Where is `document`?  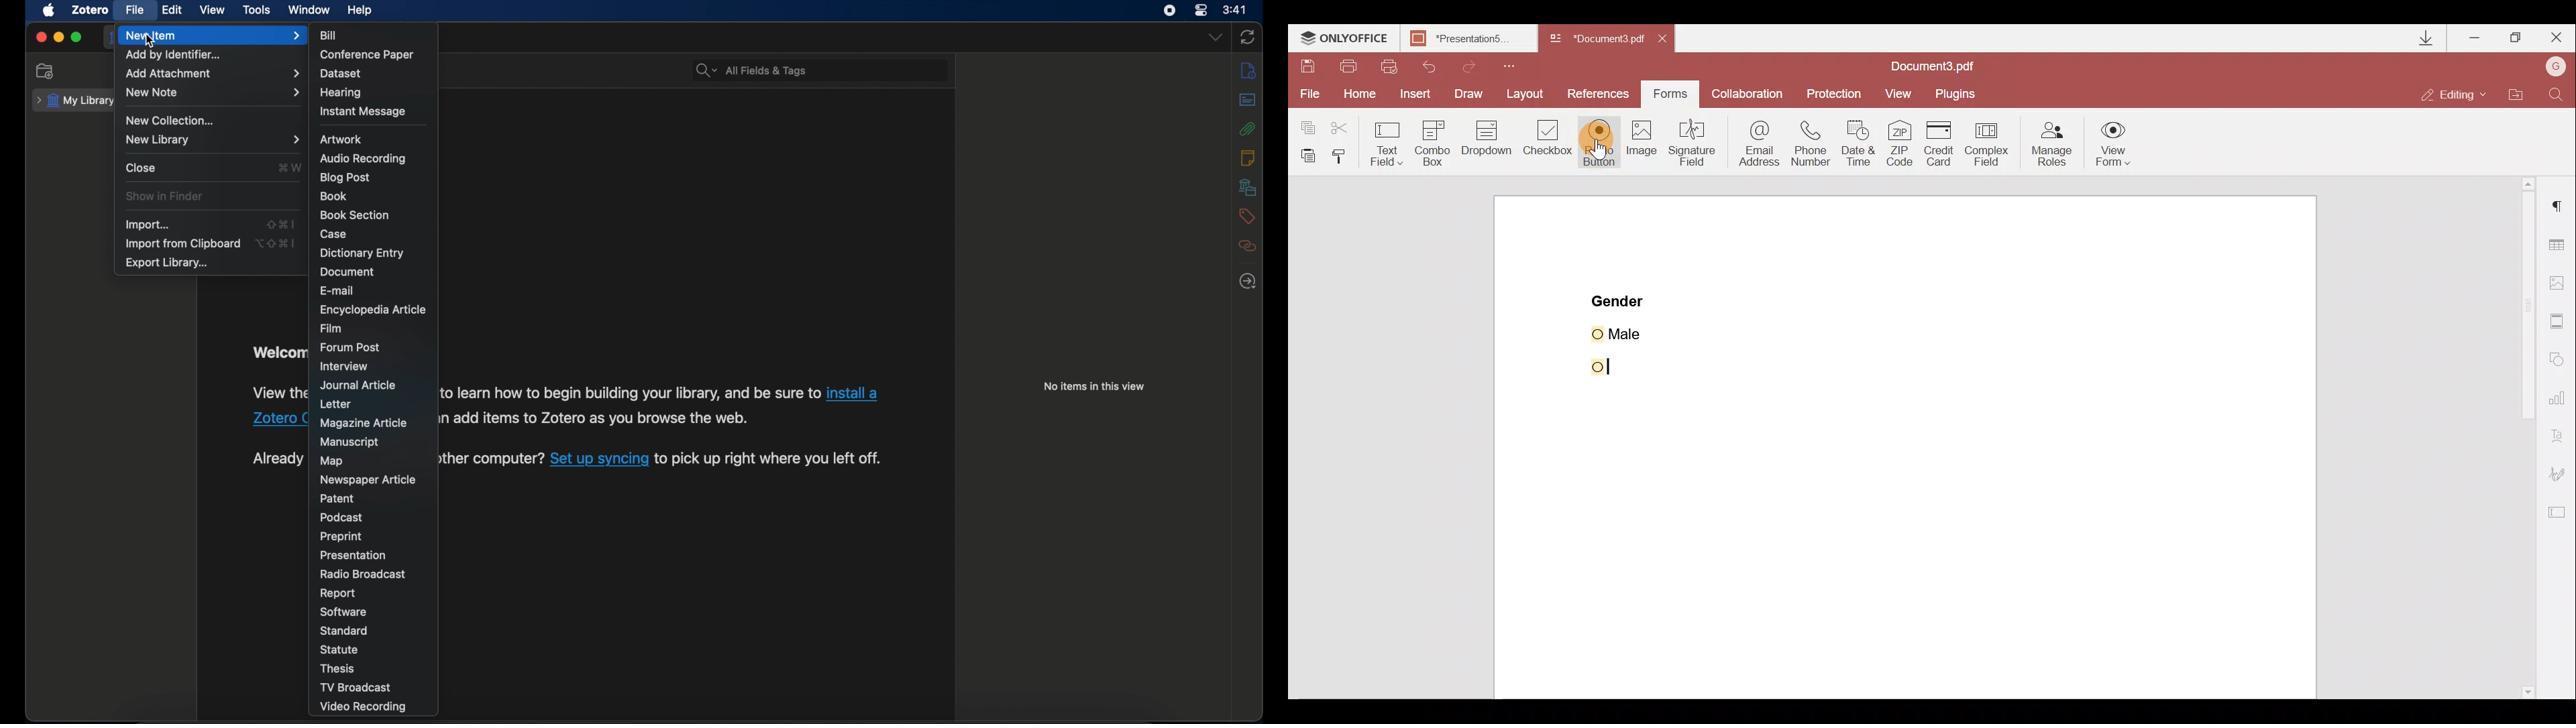
document is located at coordinates (346, 272).